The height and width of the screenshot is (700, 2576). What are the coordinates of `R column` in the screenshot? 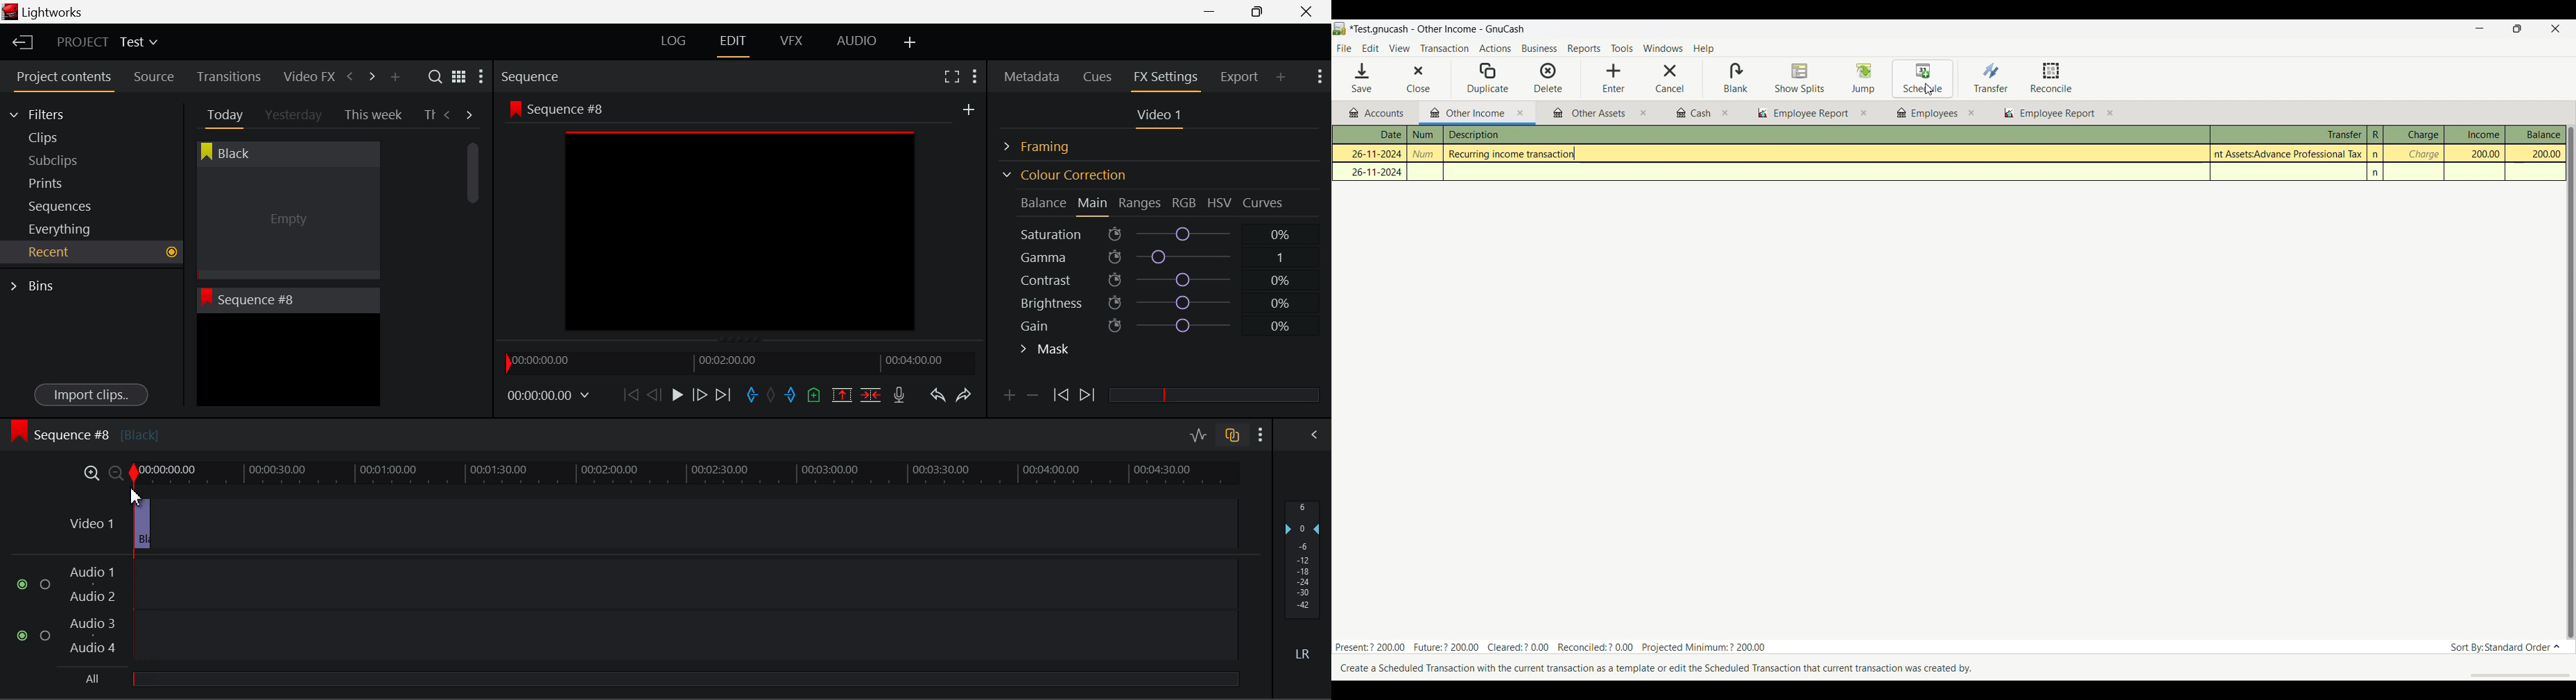 It's located at (2375, 135).